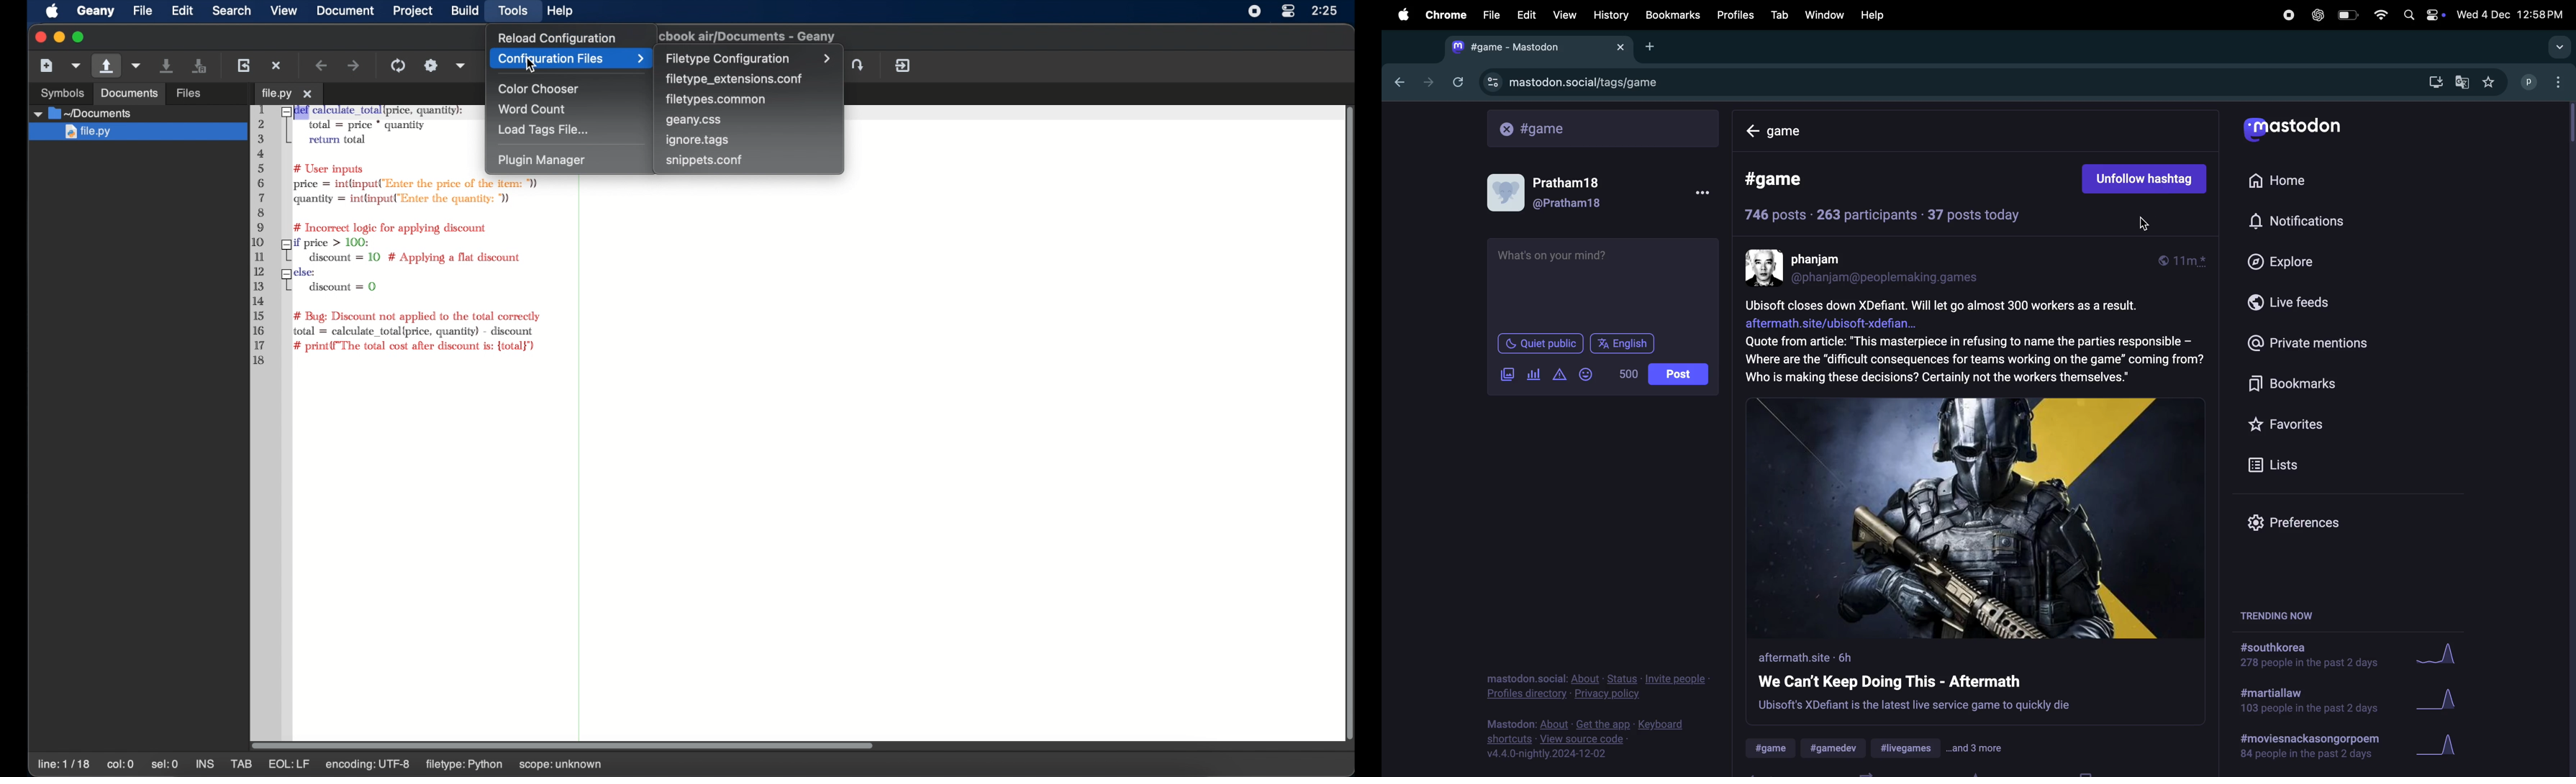 This screenshot has height=784, width=2576. Describe the element at coordinates (2288, 182) in the screenshot. I see `Home` at that location.